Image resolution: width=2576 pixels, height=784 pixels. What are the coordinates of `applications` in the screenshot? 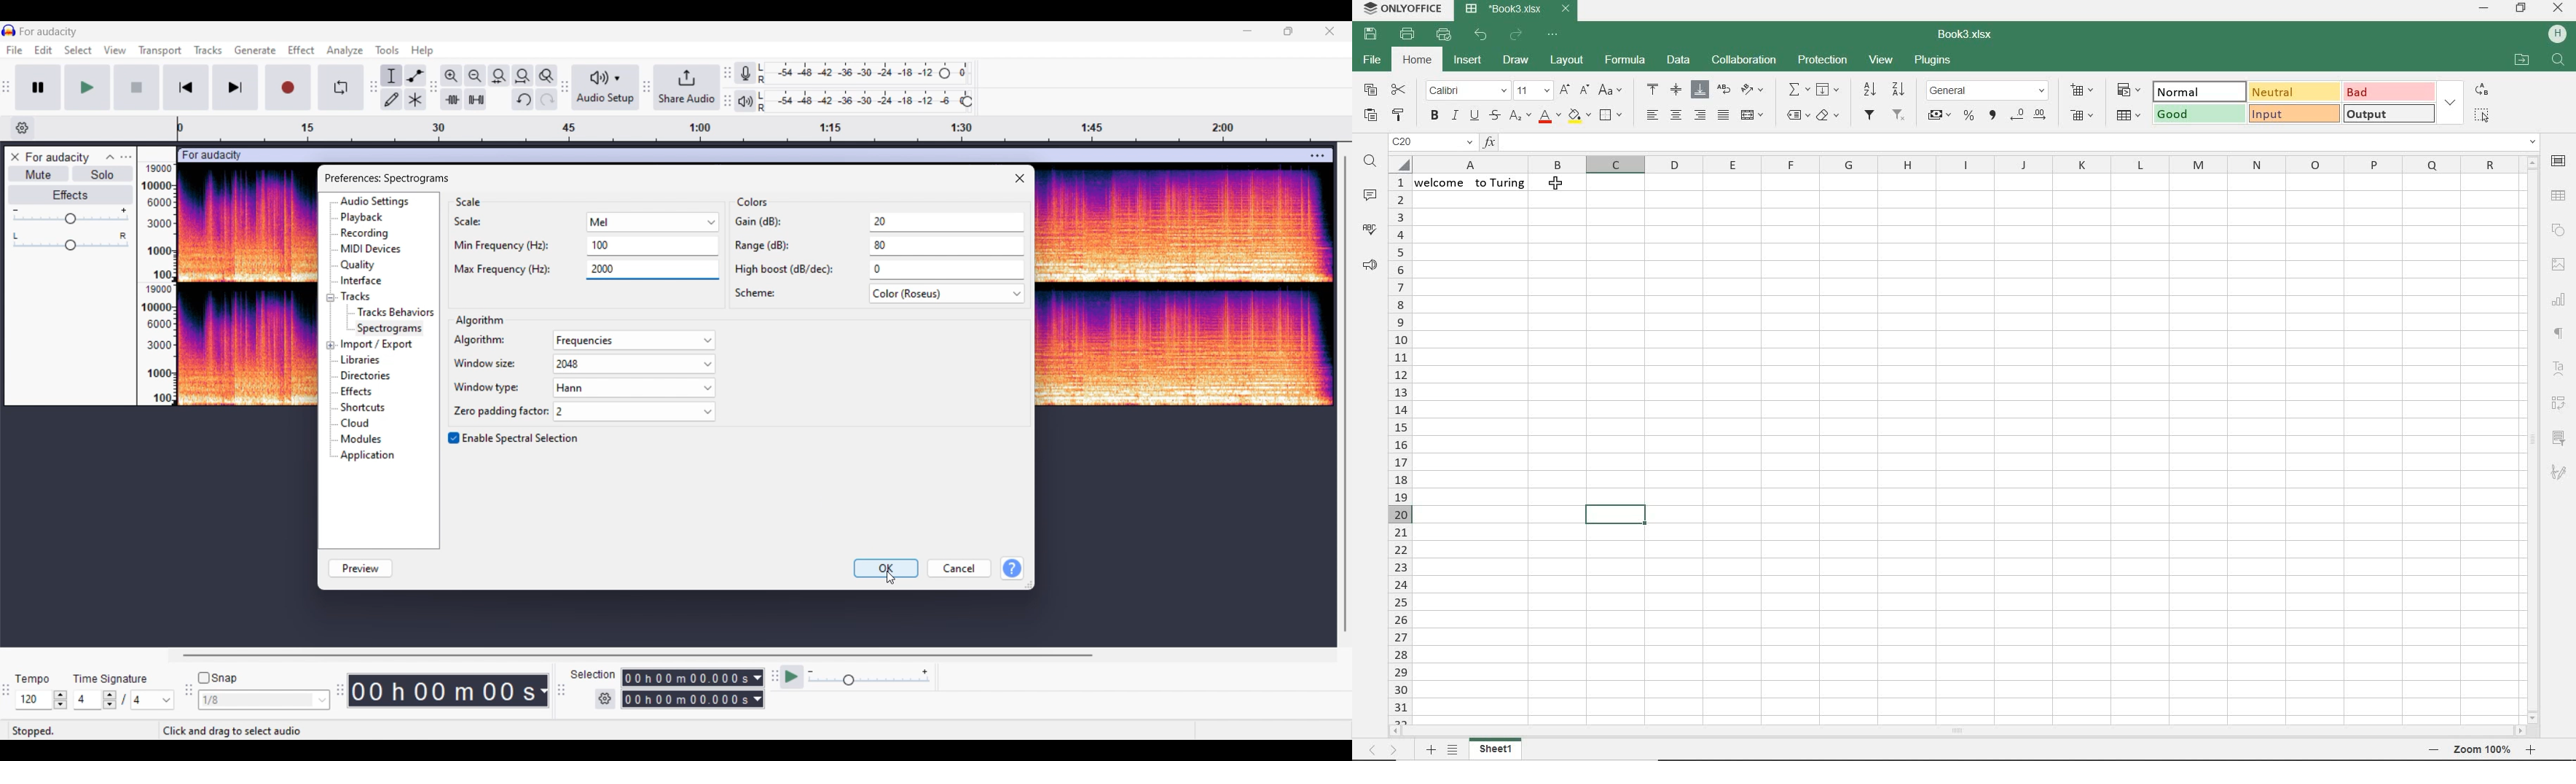 It's located at (370, 456).